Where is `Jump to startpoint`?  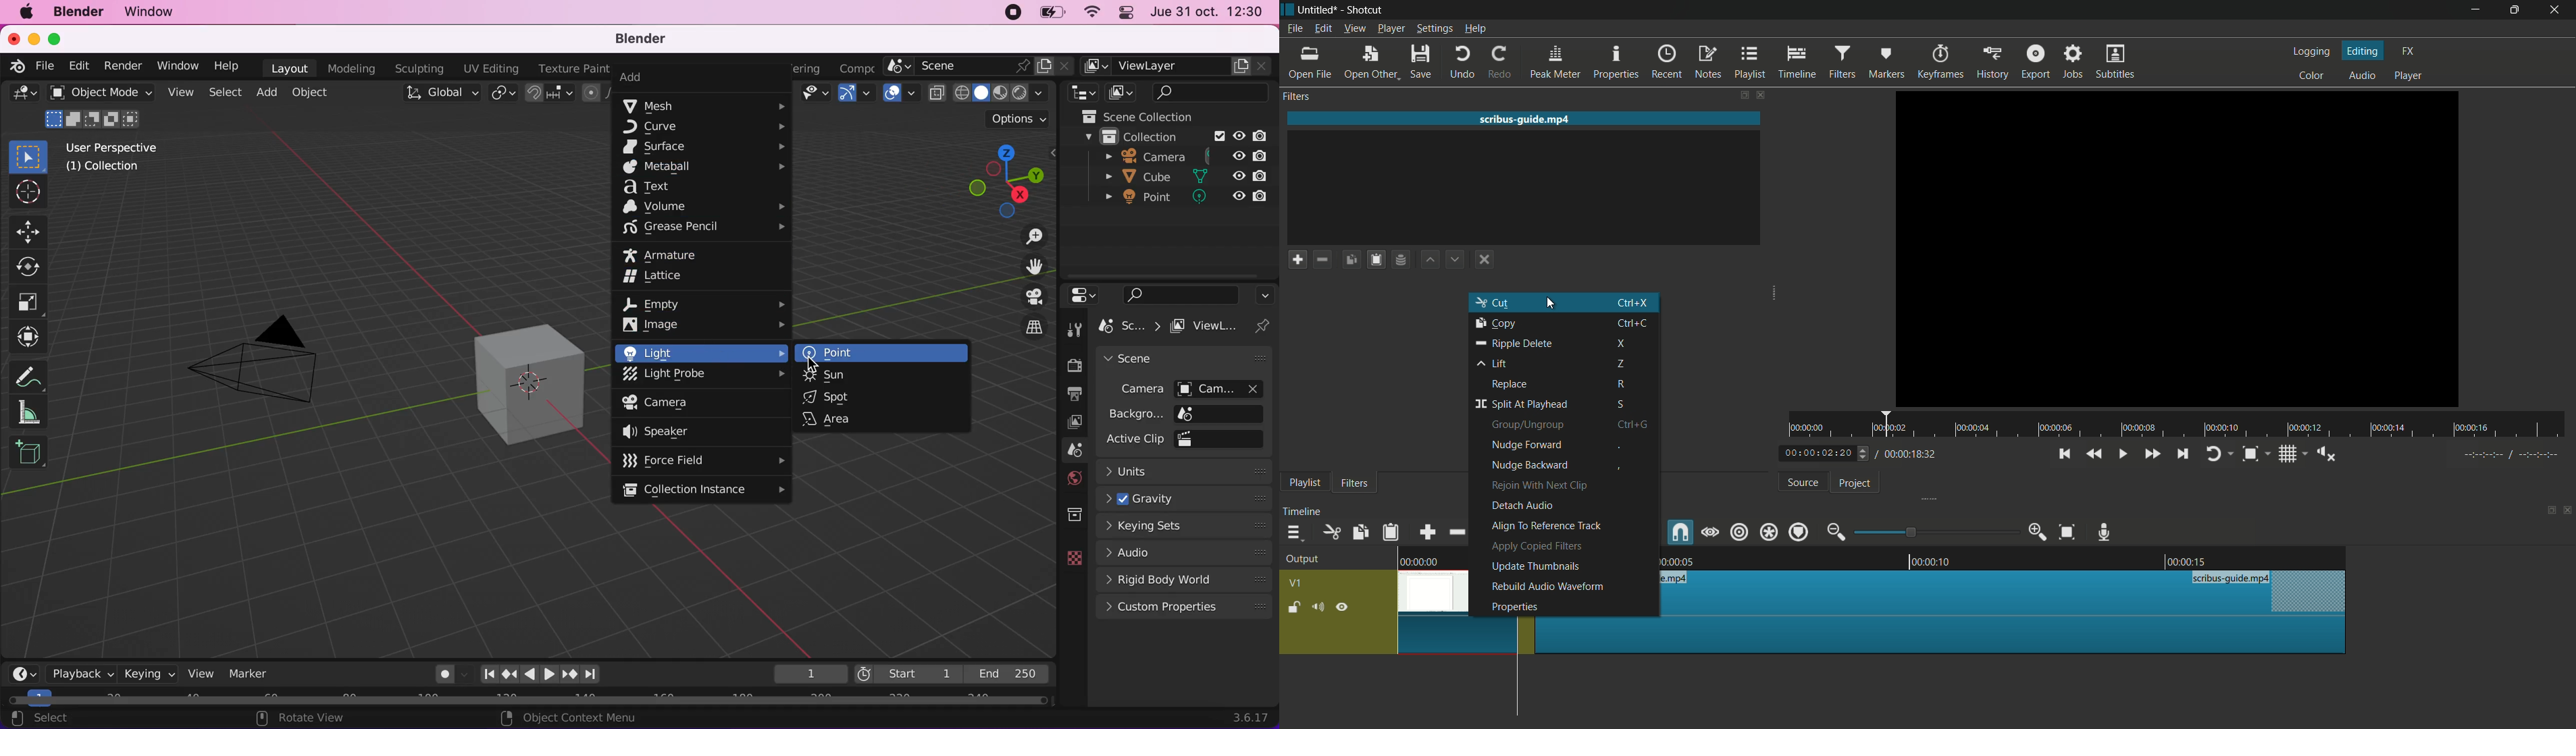
Jump to startpoint is located at coordinates (485, 674).